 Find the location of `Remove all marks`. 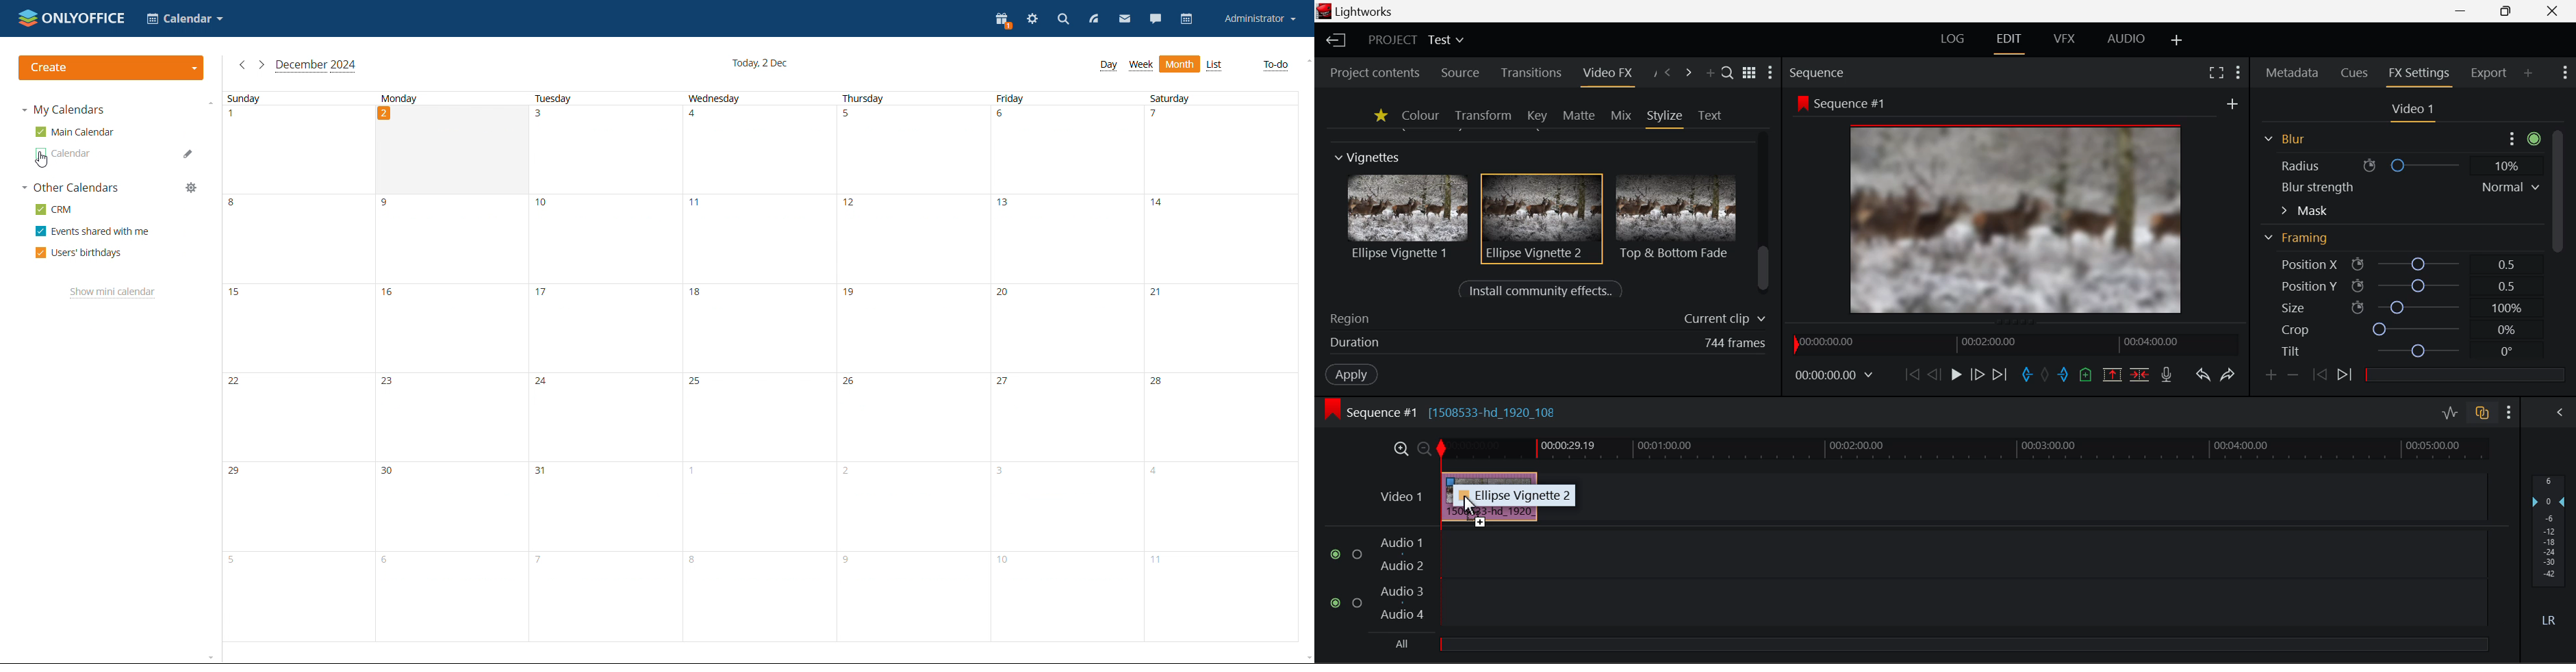

Remove all marks is located at coordinates (2045, 373).